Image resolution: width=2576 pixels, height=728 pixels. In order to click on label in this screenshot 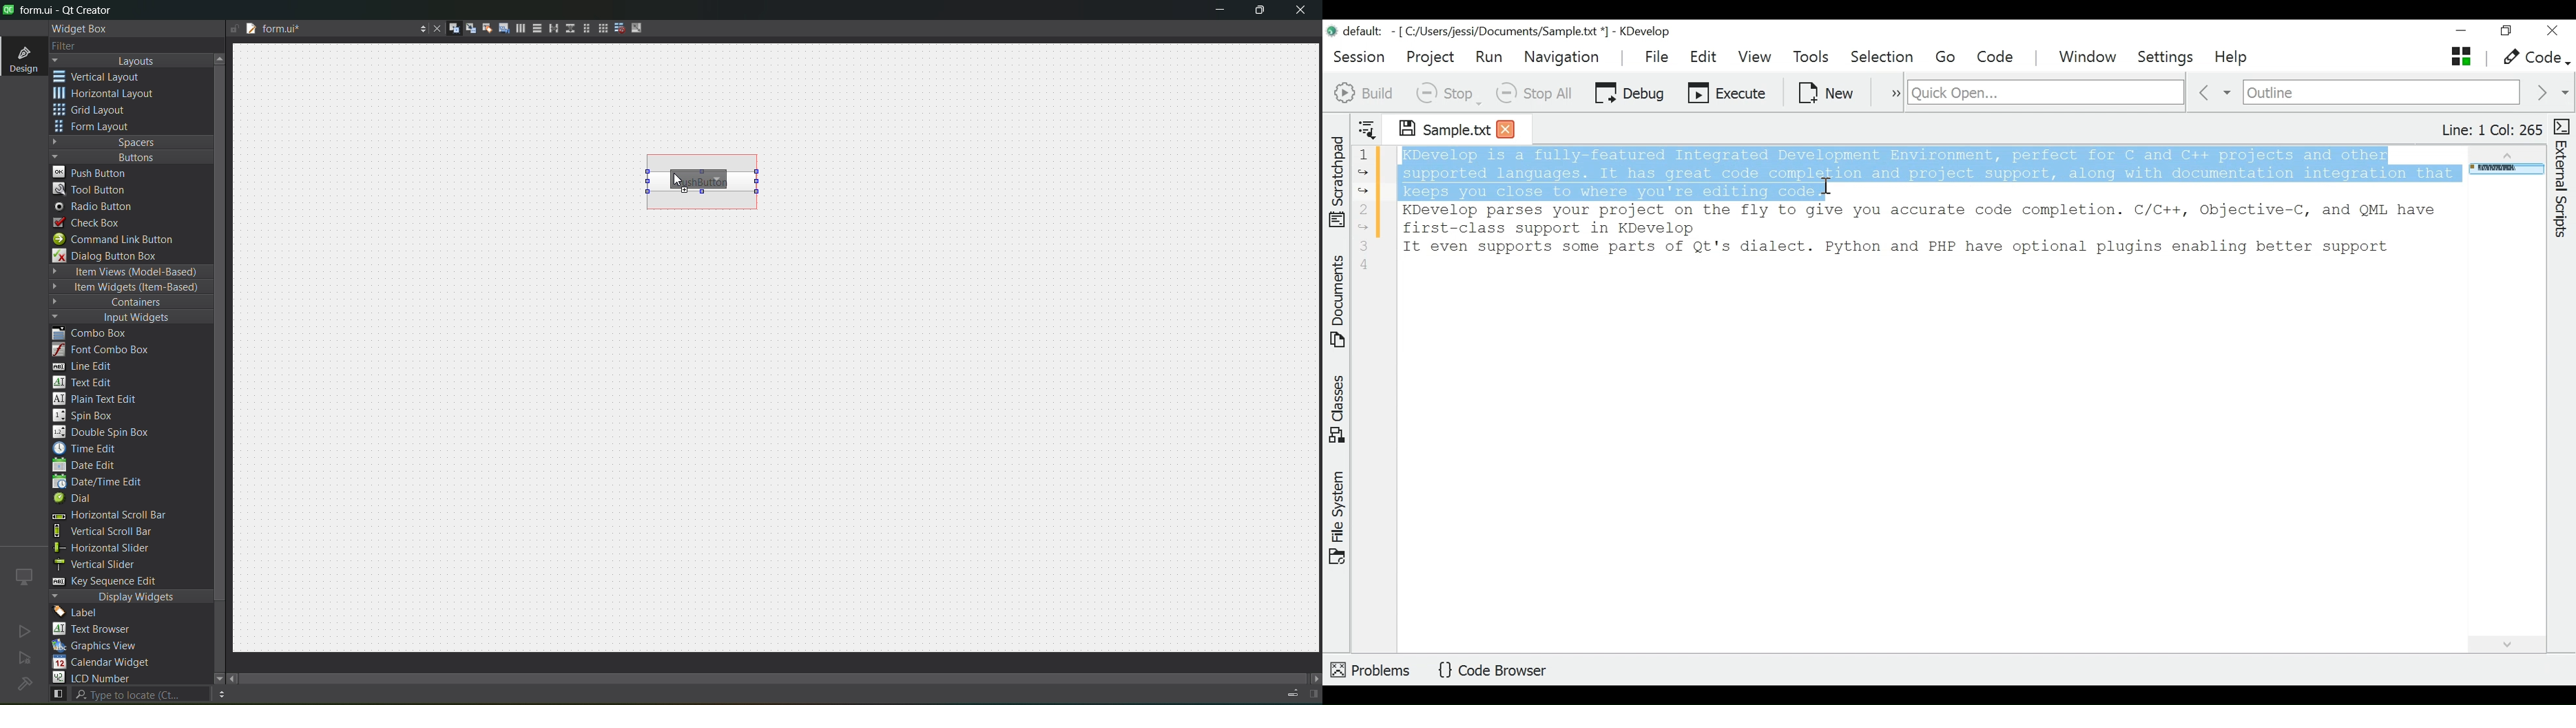, I will do `click(80, 613)`.